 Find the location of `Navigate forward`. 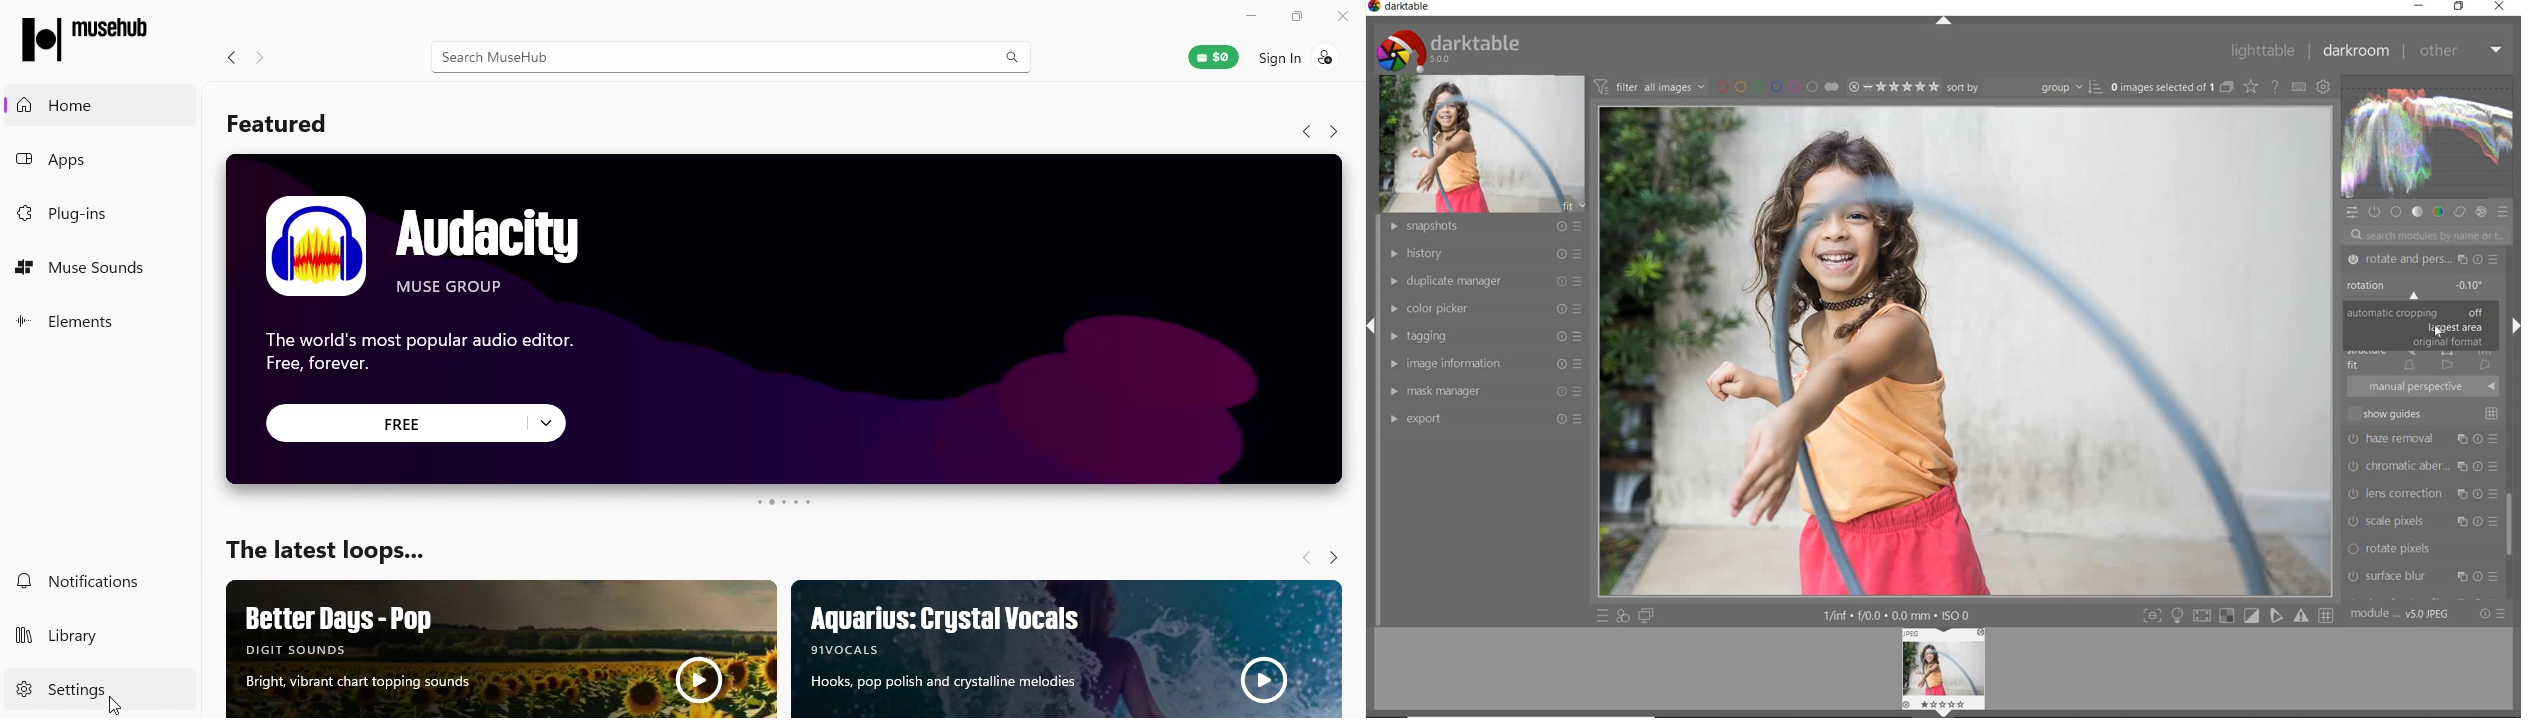

Navigate forward is located at coordinates (260, 57).